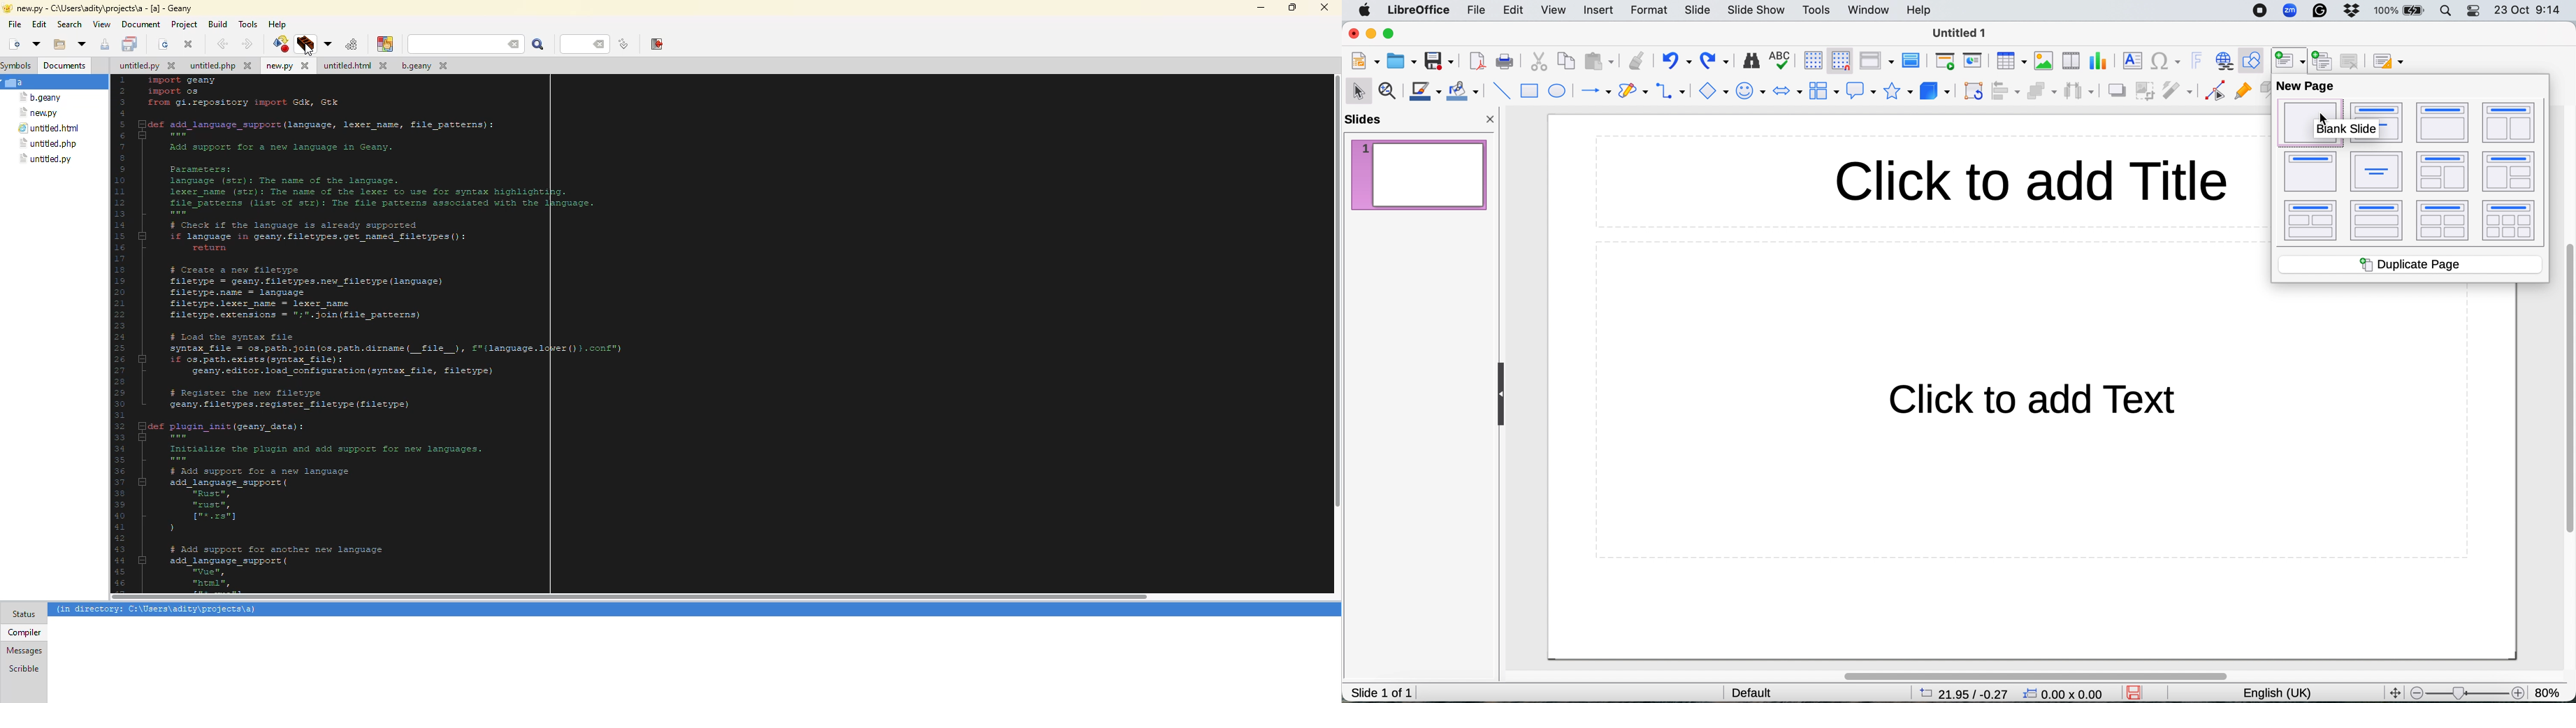 Image resolution: width=2576 pixels, height=728 pixels. What do you see at coordinates (1382, 692) in the screenshot?
I see `slide 1 of 1` at bounding box center [1382, 692].